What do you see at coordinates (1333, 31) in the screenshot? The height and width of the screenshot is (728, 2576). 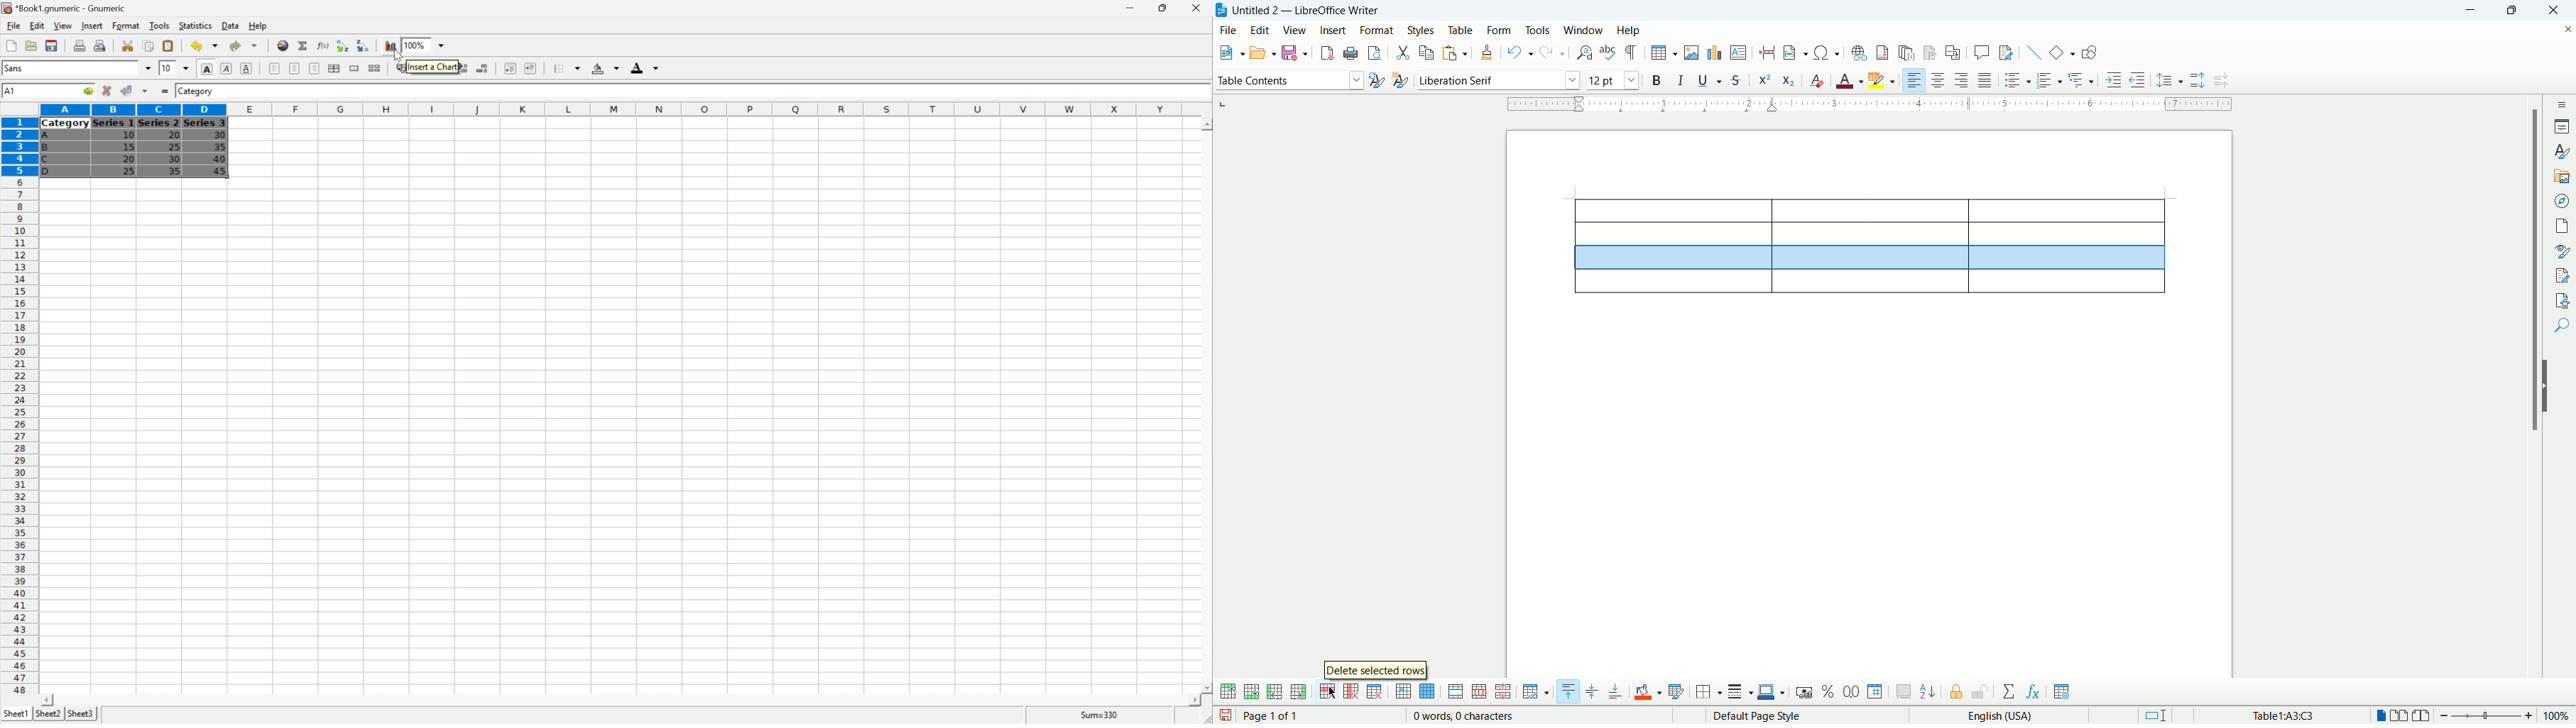 I see `insert` at bounding box center [1333, 31].